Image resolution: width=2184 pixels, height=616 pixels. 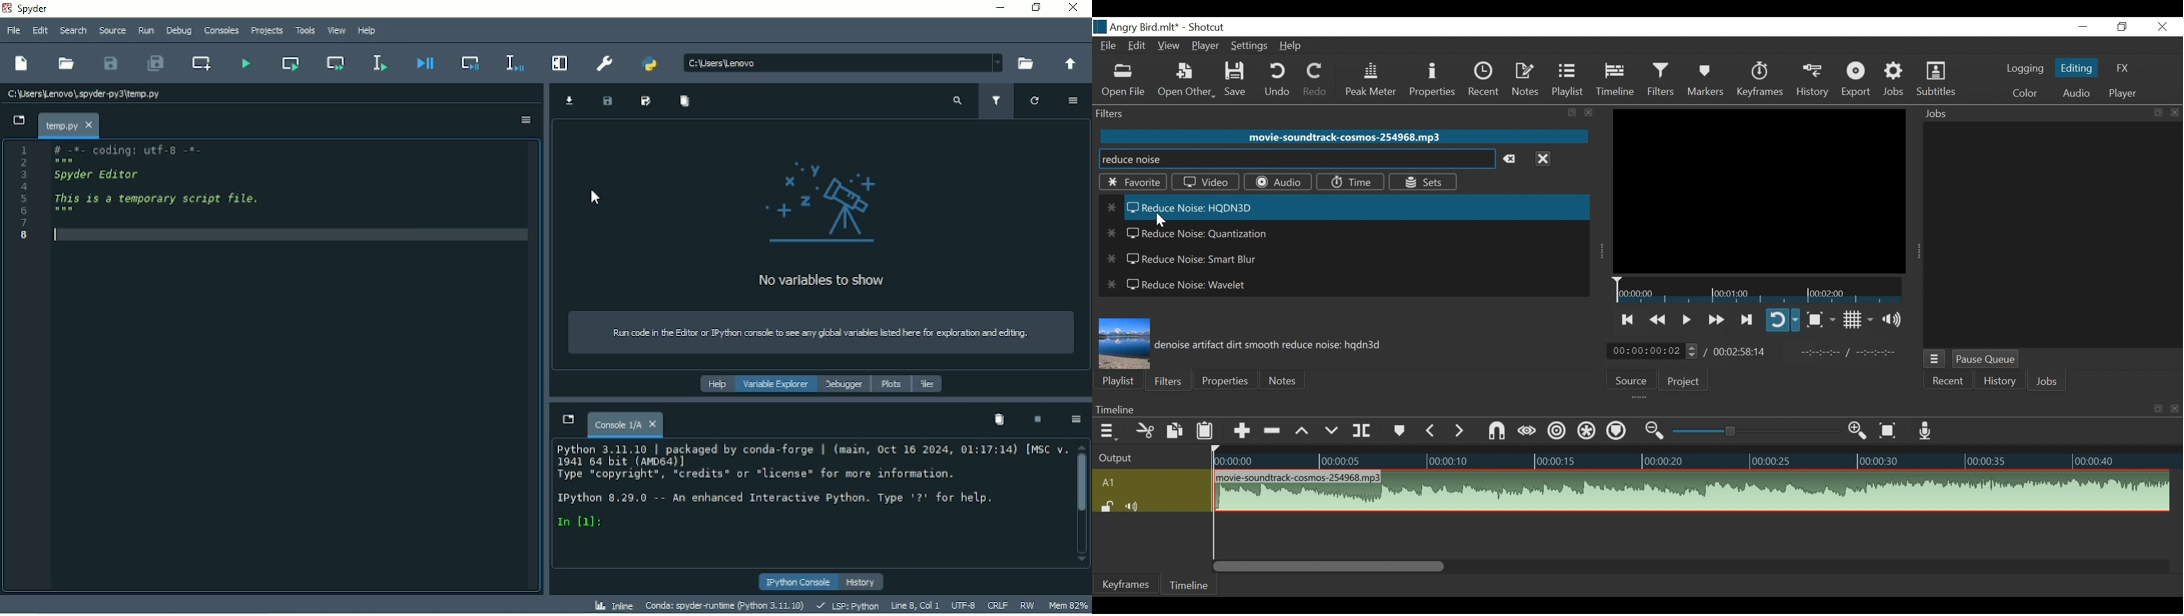 What do you see at coordinates (2032, 114) in the screenshot?
I see `Jobs` at bounding box center [2032, 114].